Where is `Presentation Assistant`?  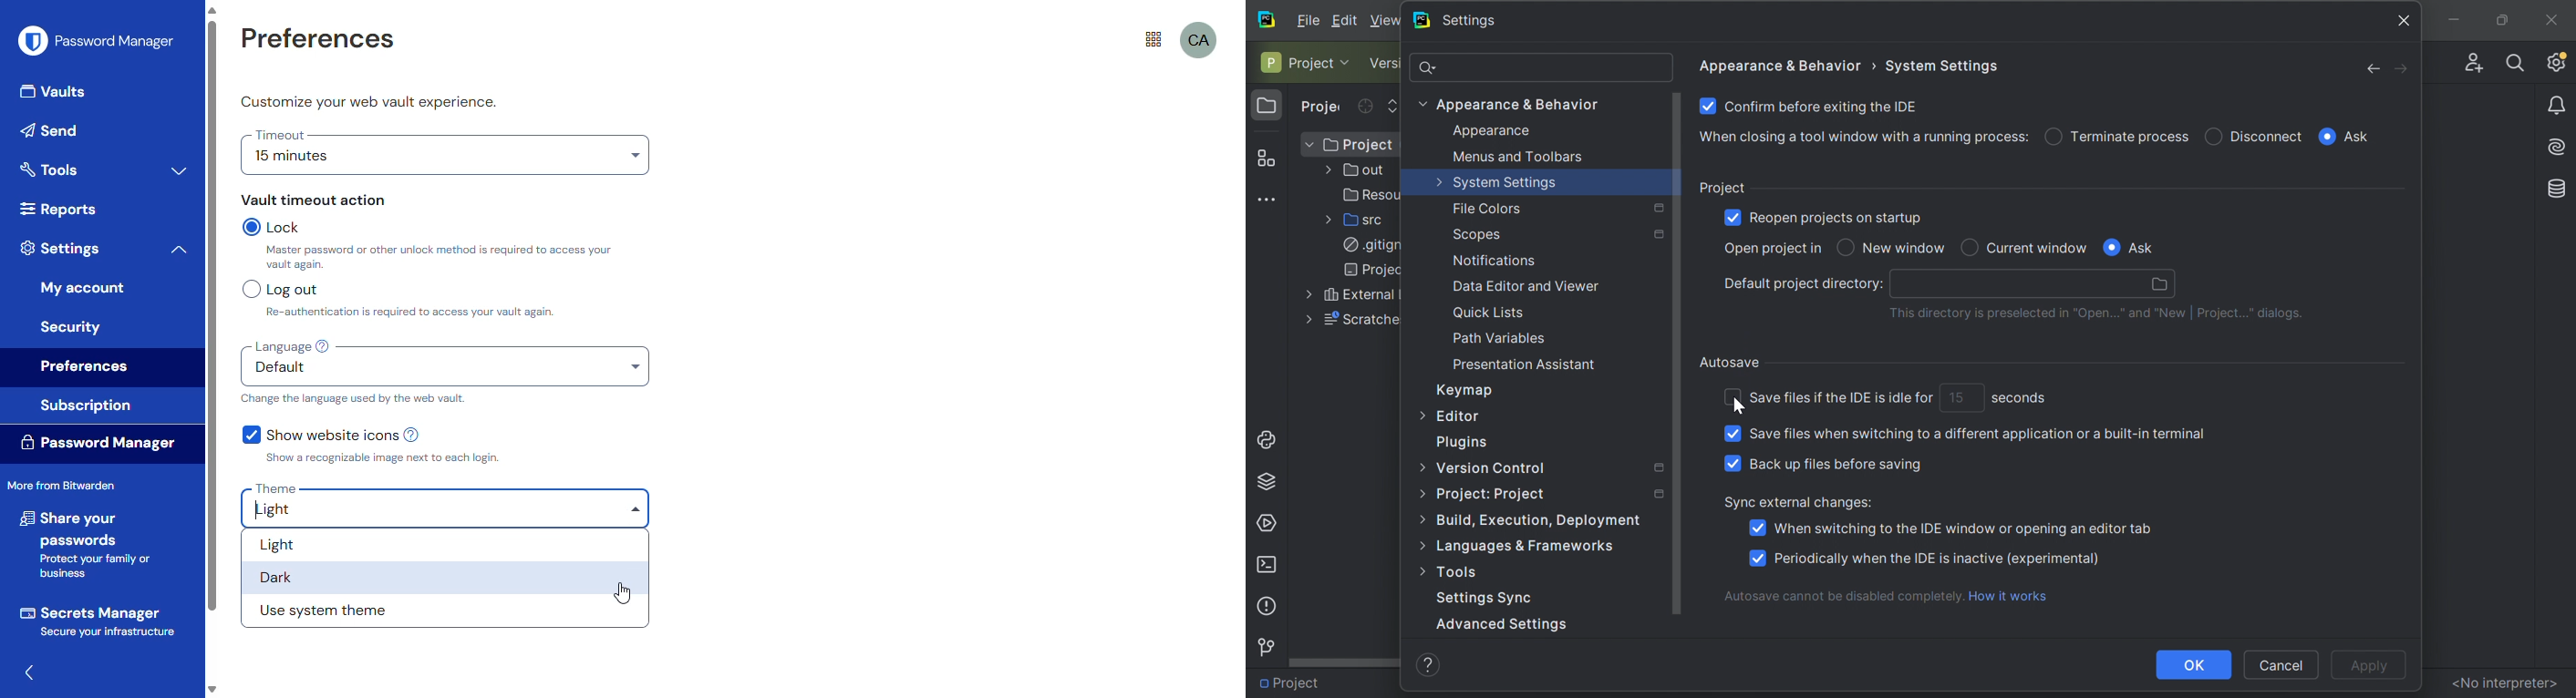 Presentation Assistant is located at coordinates (1526, 364).